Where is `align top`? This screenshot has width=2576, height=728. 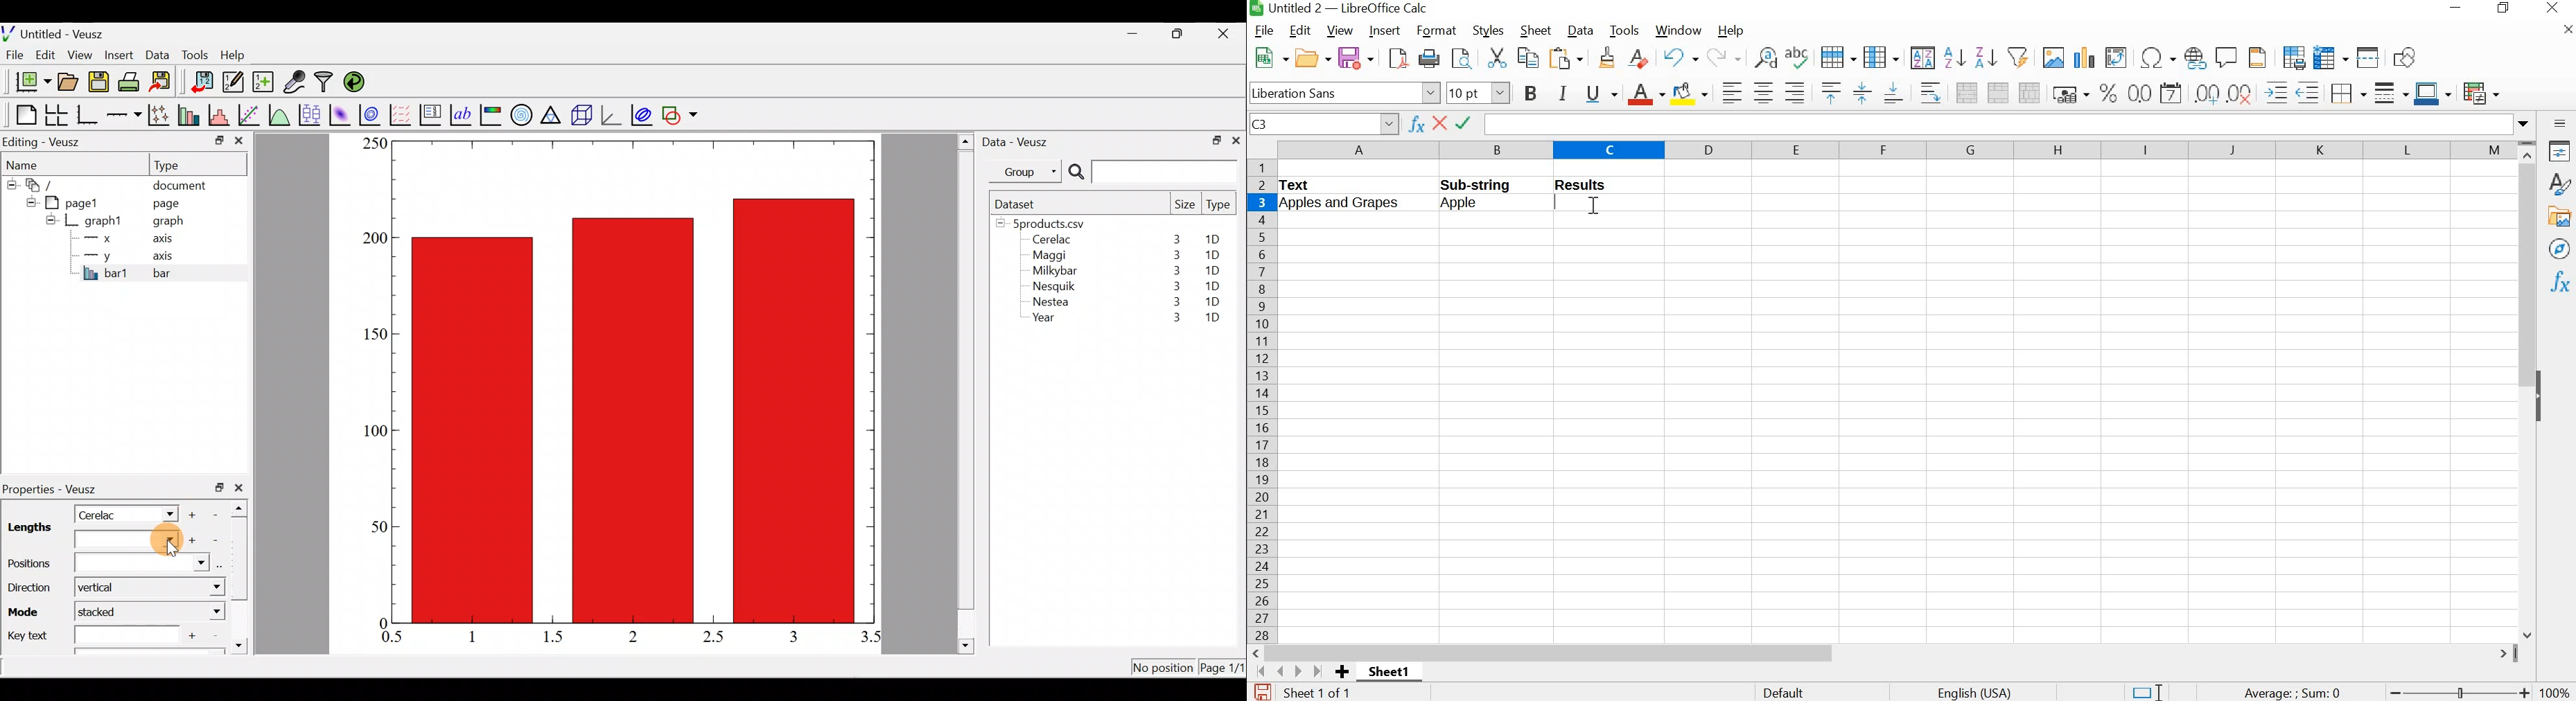
align top is located at coordinates (1830, 94).